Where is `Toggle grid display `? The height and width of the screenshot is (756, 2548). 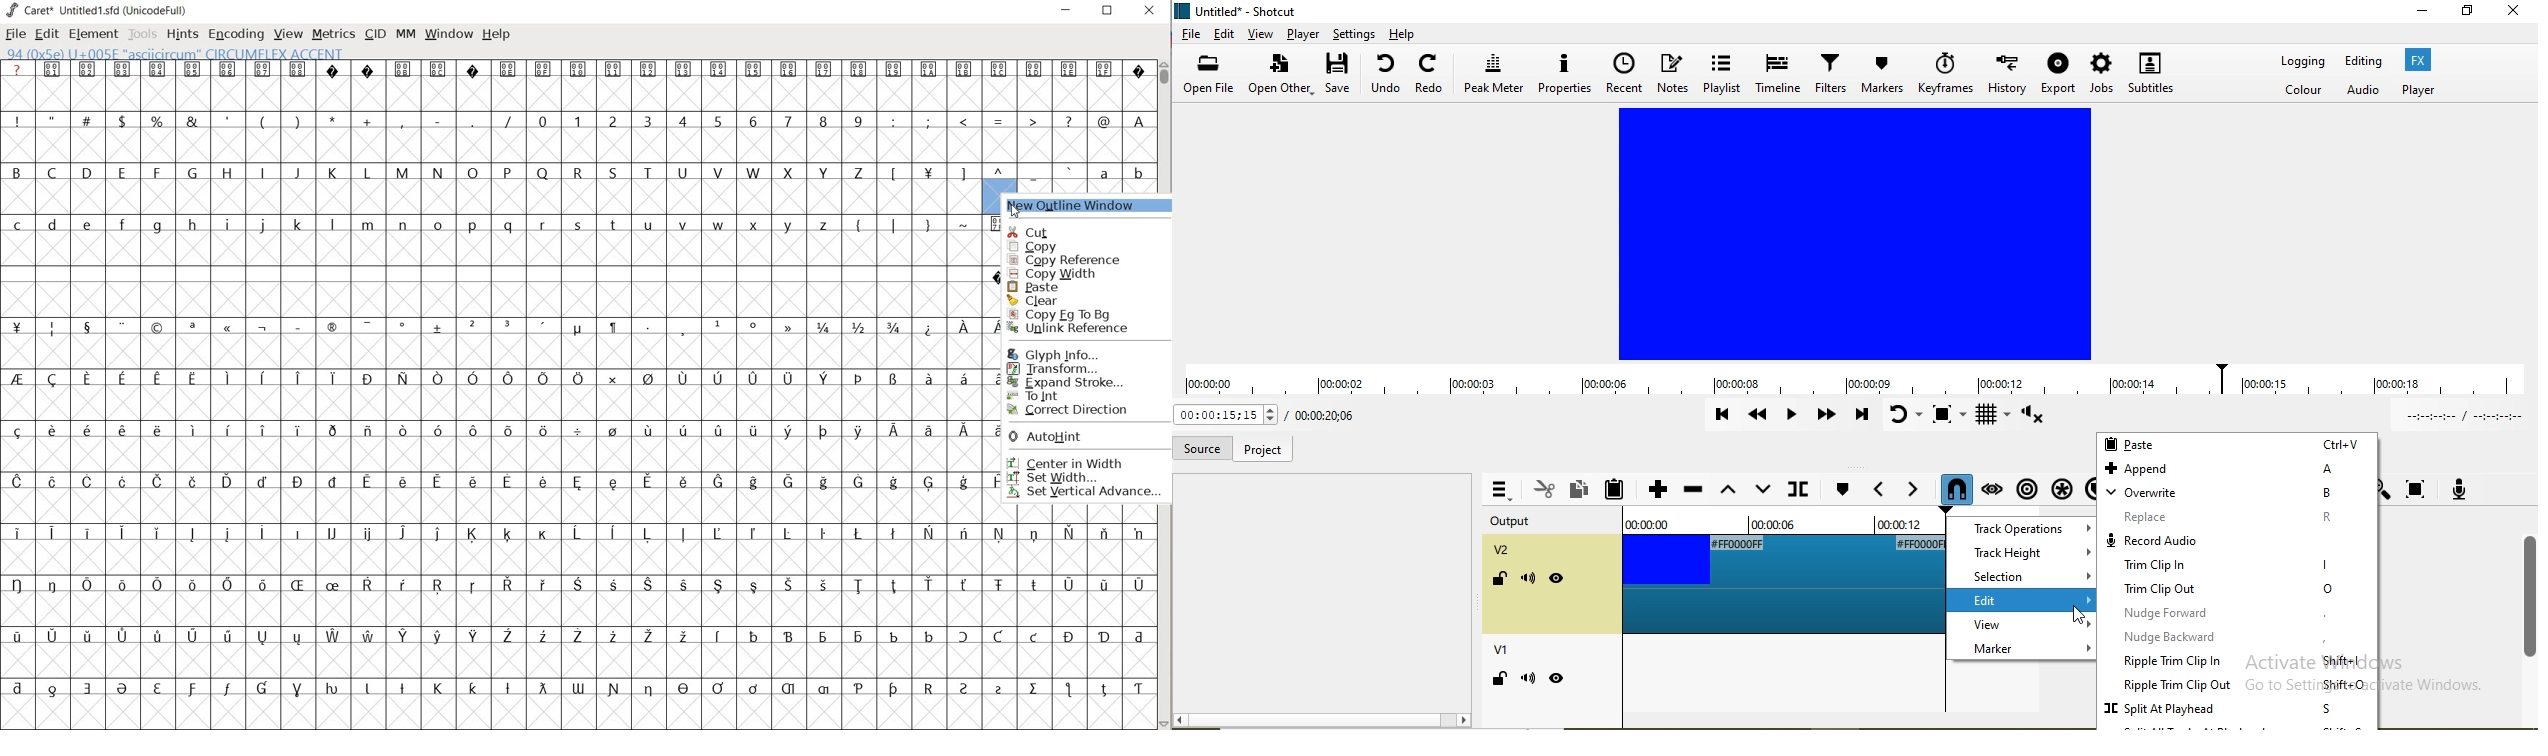 Toggle grid display  is located at coordinates (1995, 418).